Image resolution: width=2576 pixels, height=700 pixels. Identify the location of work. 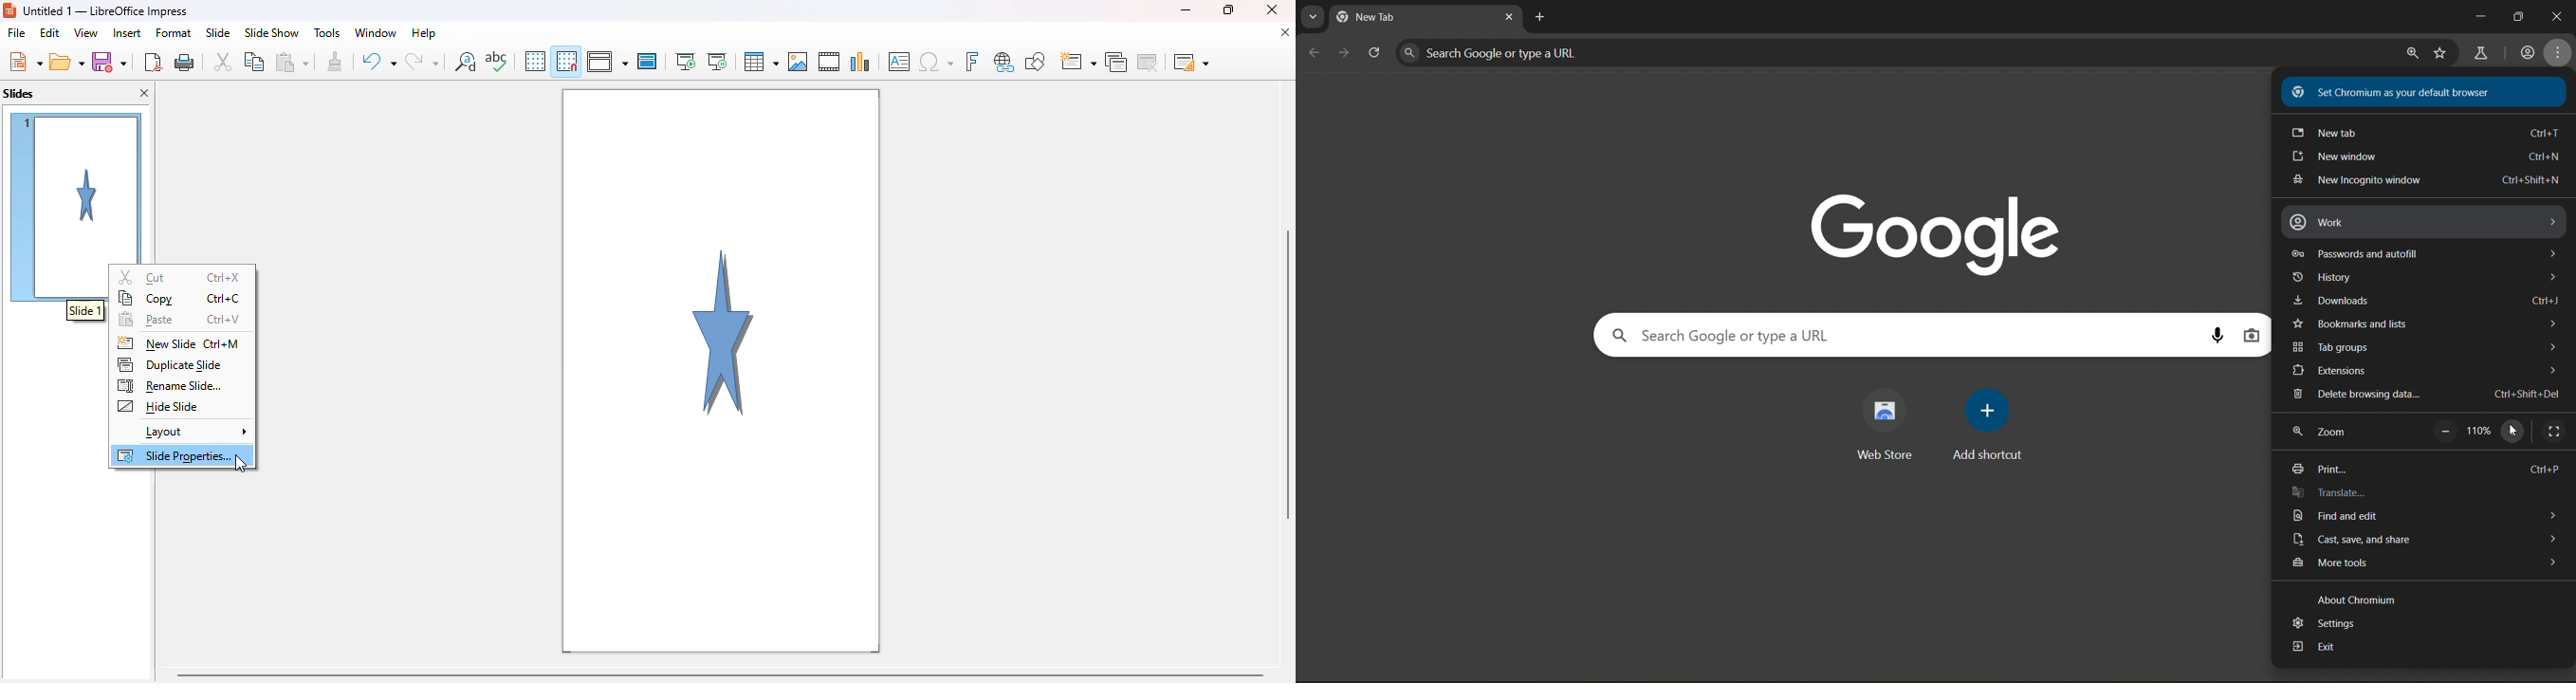
(2425, 222).